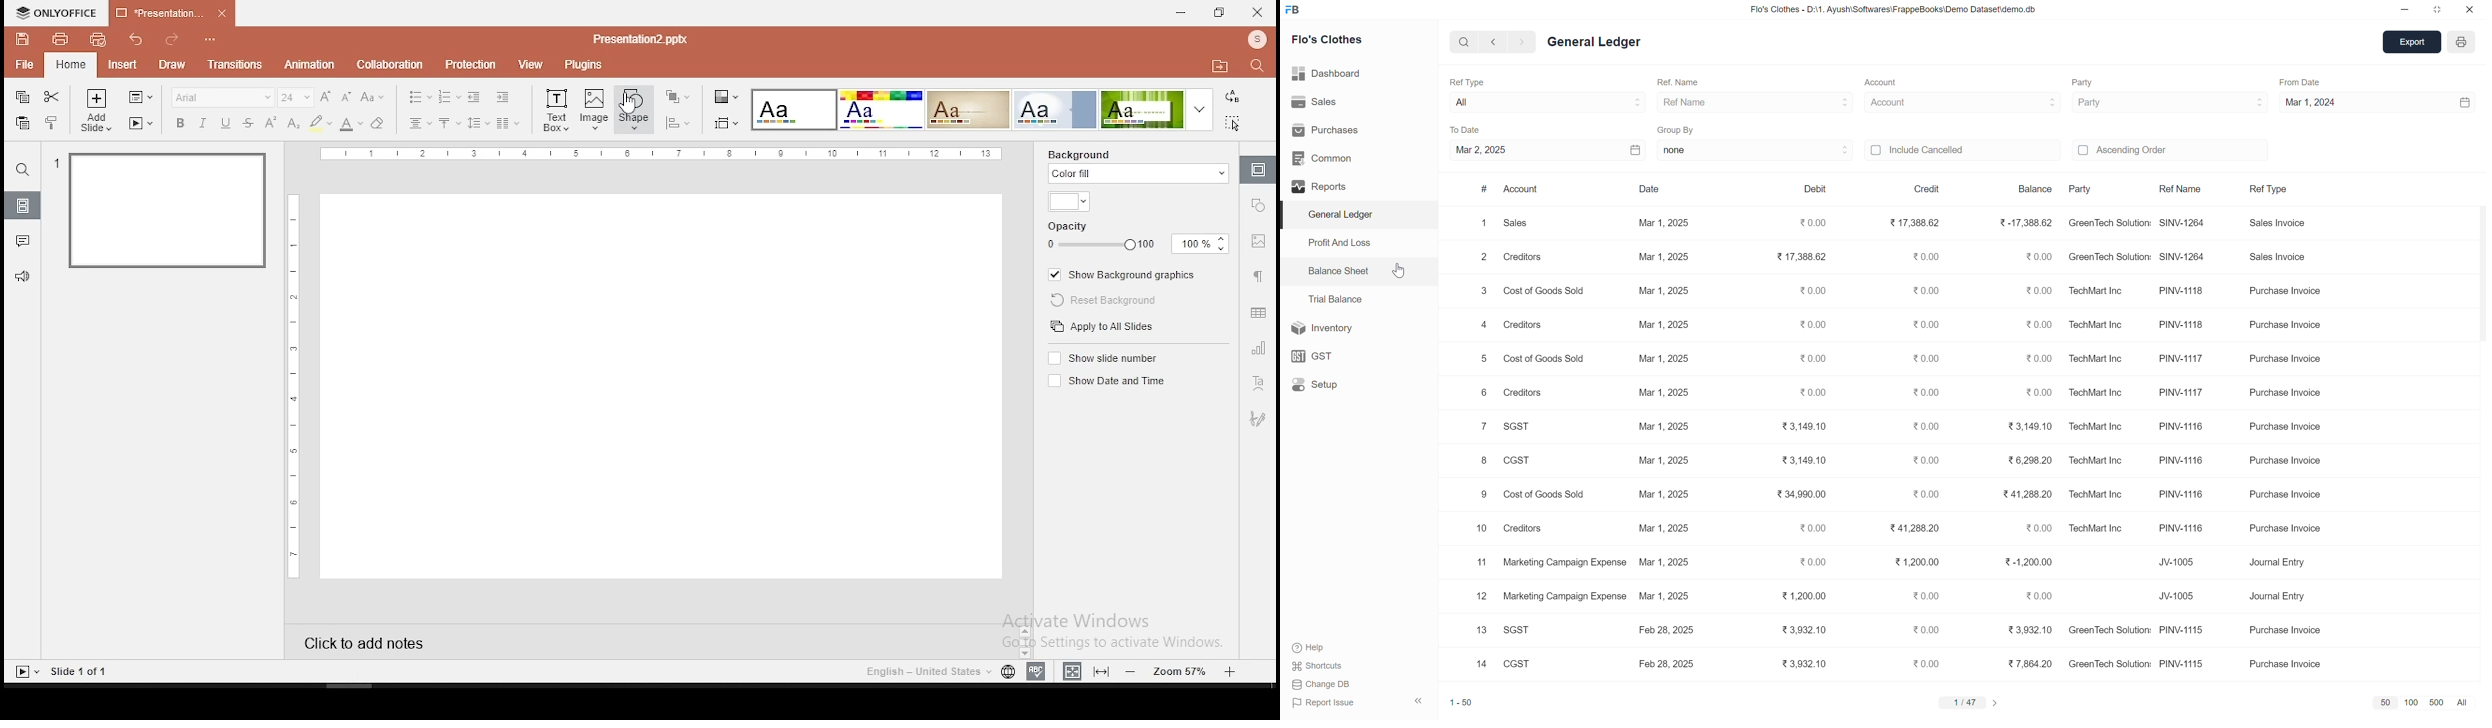  Describe the element at coordinates (1564, 564) in the screenshot. I see `marketing campaign expense` at that location.